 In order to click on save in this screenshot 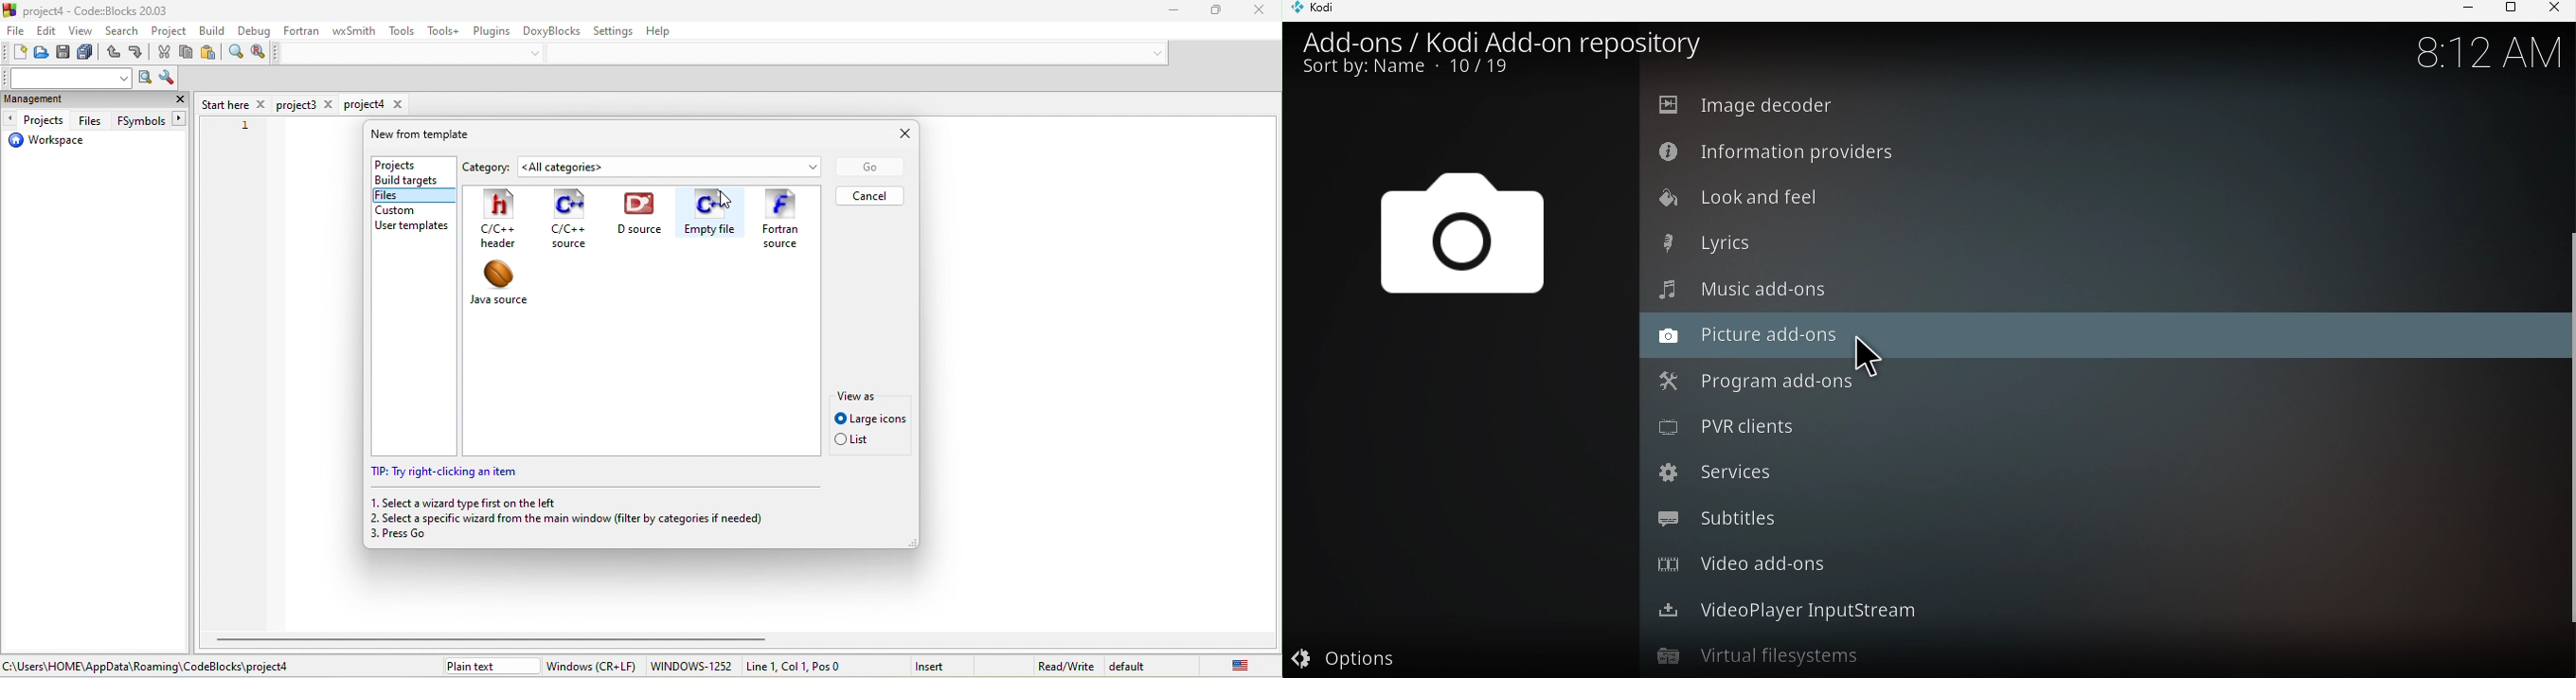, I will do `click(66, 54)`.